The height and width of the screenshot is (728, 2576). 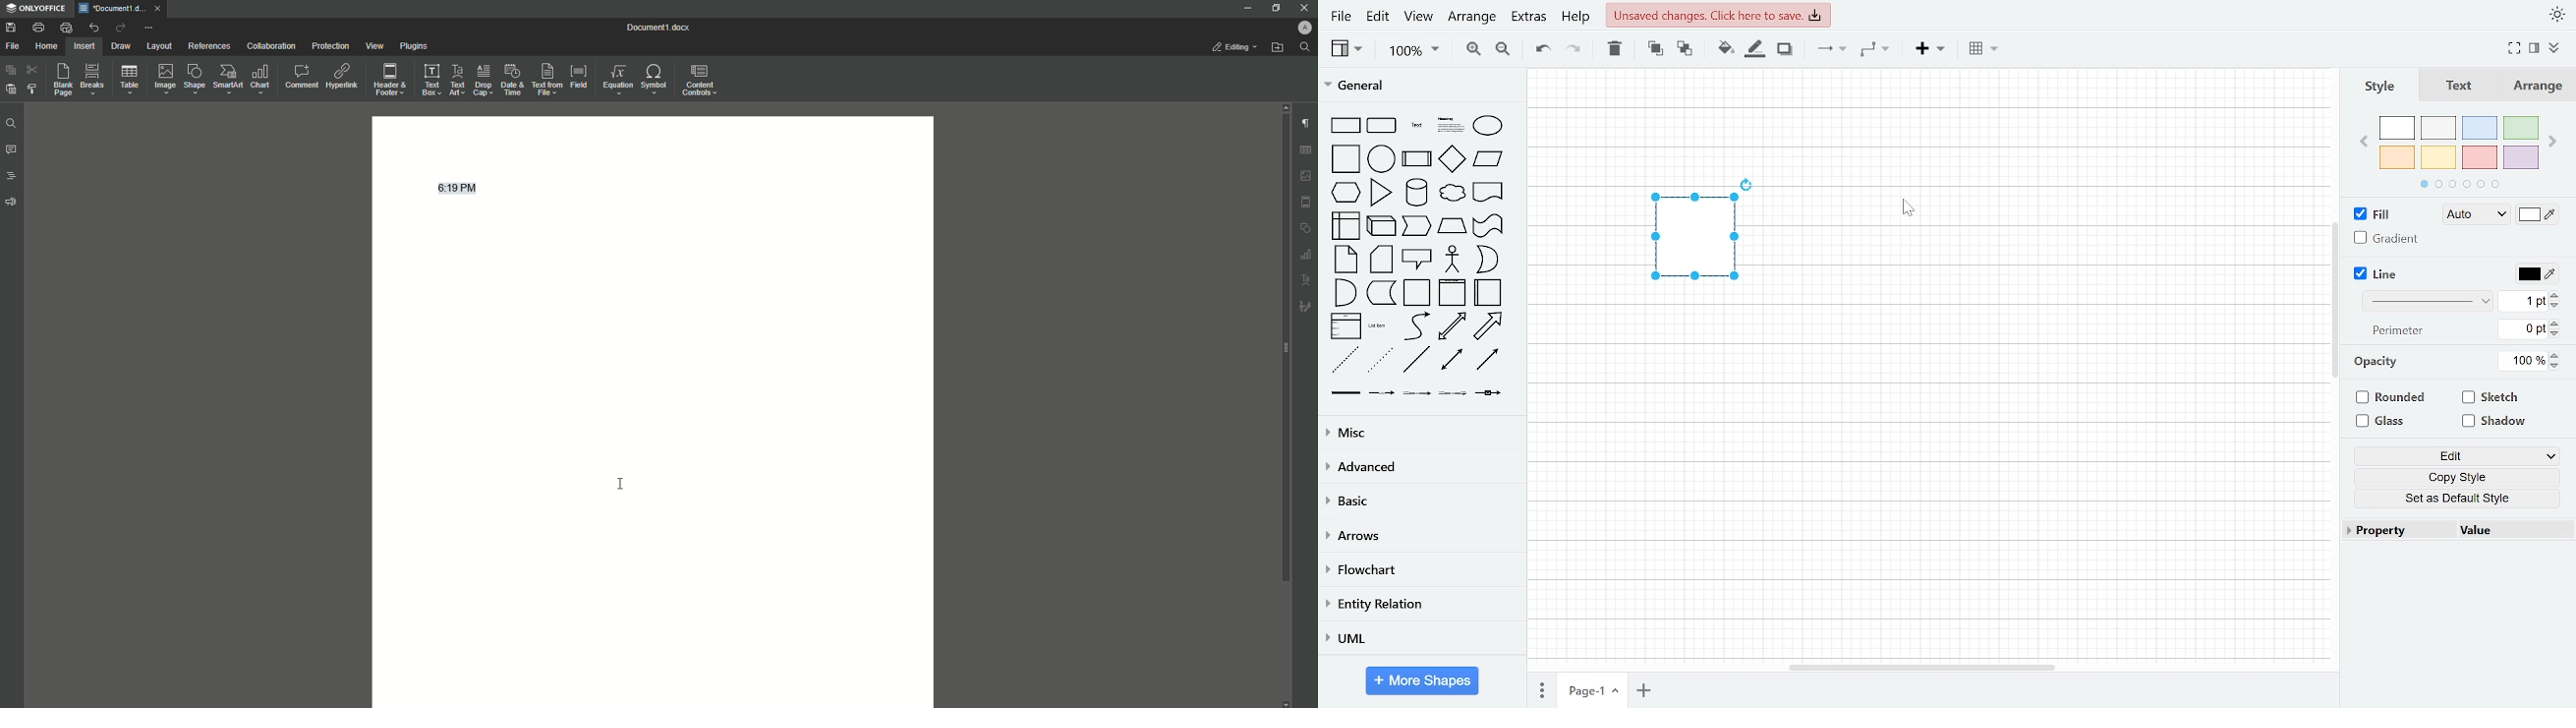 I want to click on horizontal scrollbar, so click(x=1921, y=667).